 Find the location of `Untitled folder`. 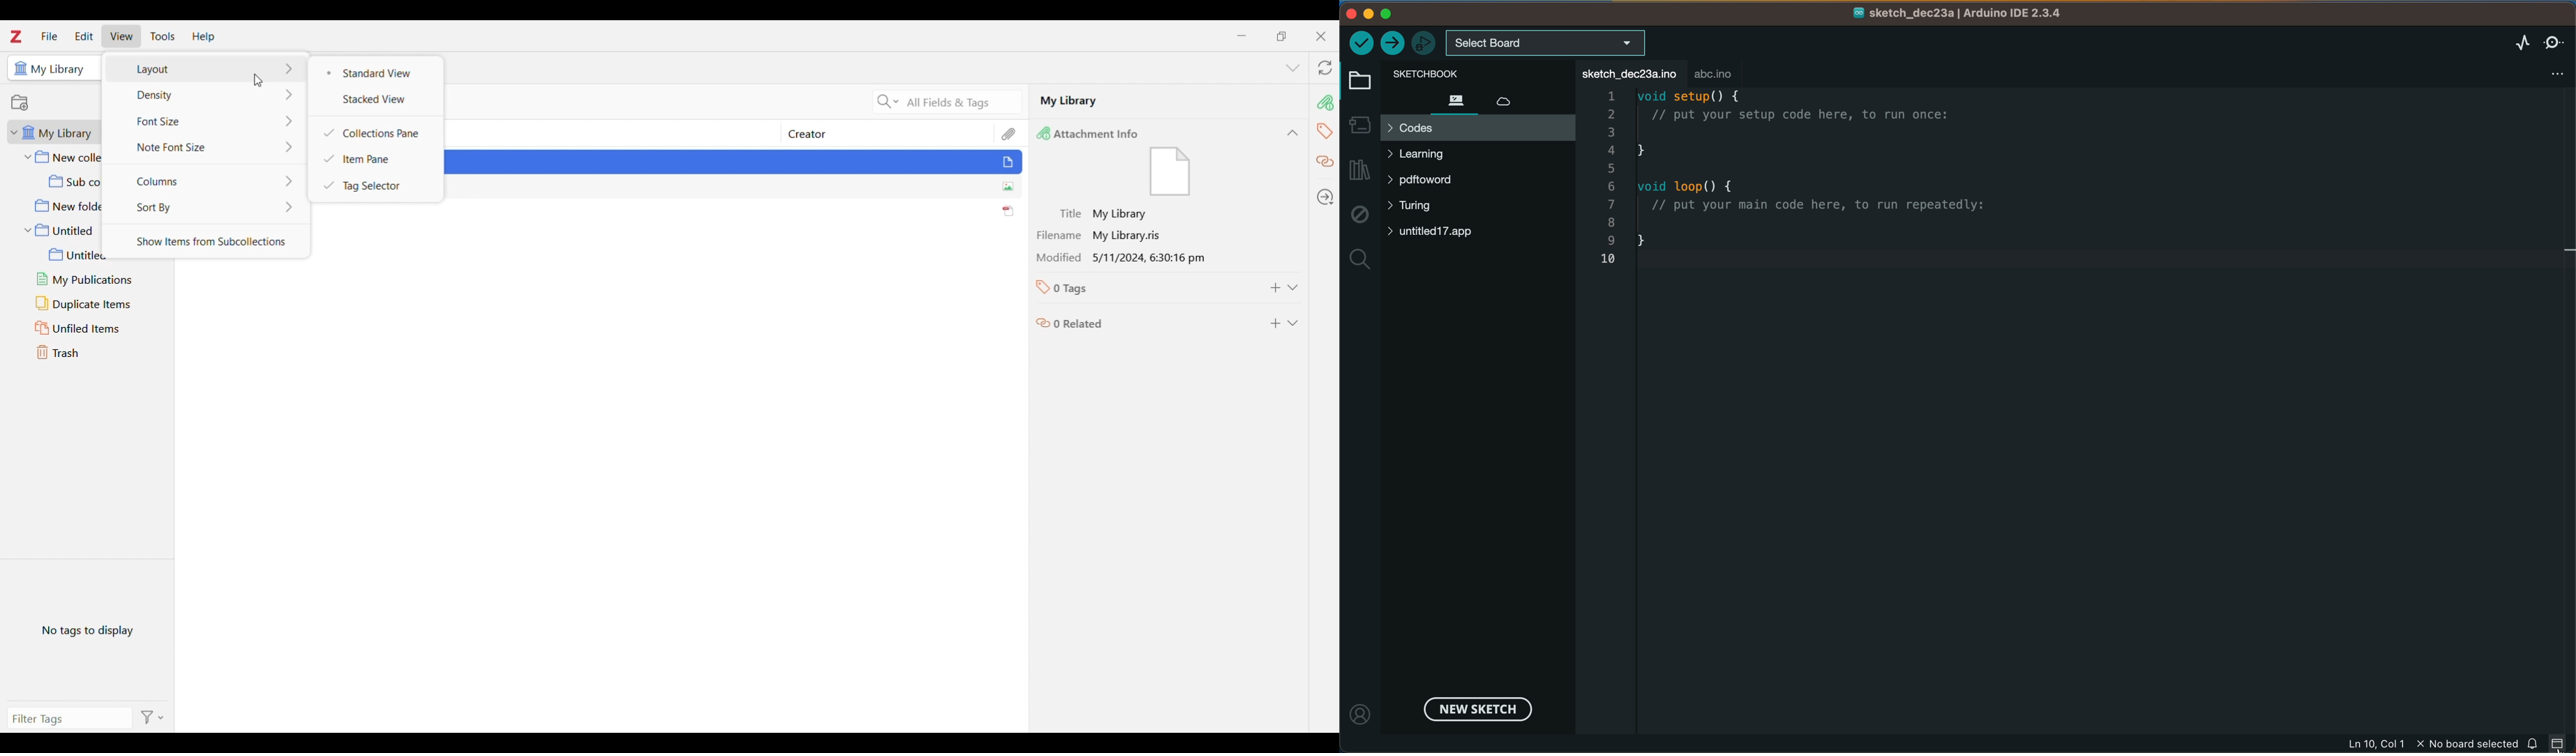

Untitled folder is located at coordinates (61, 231).